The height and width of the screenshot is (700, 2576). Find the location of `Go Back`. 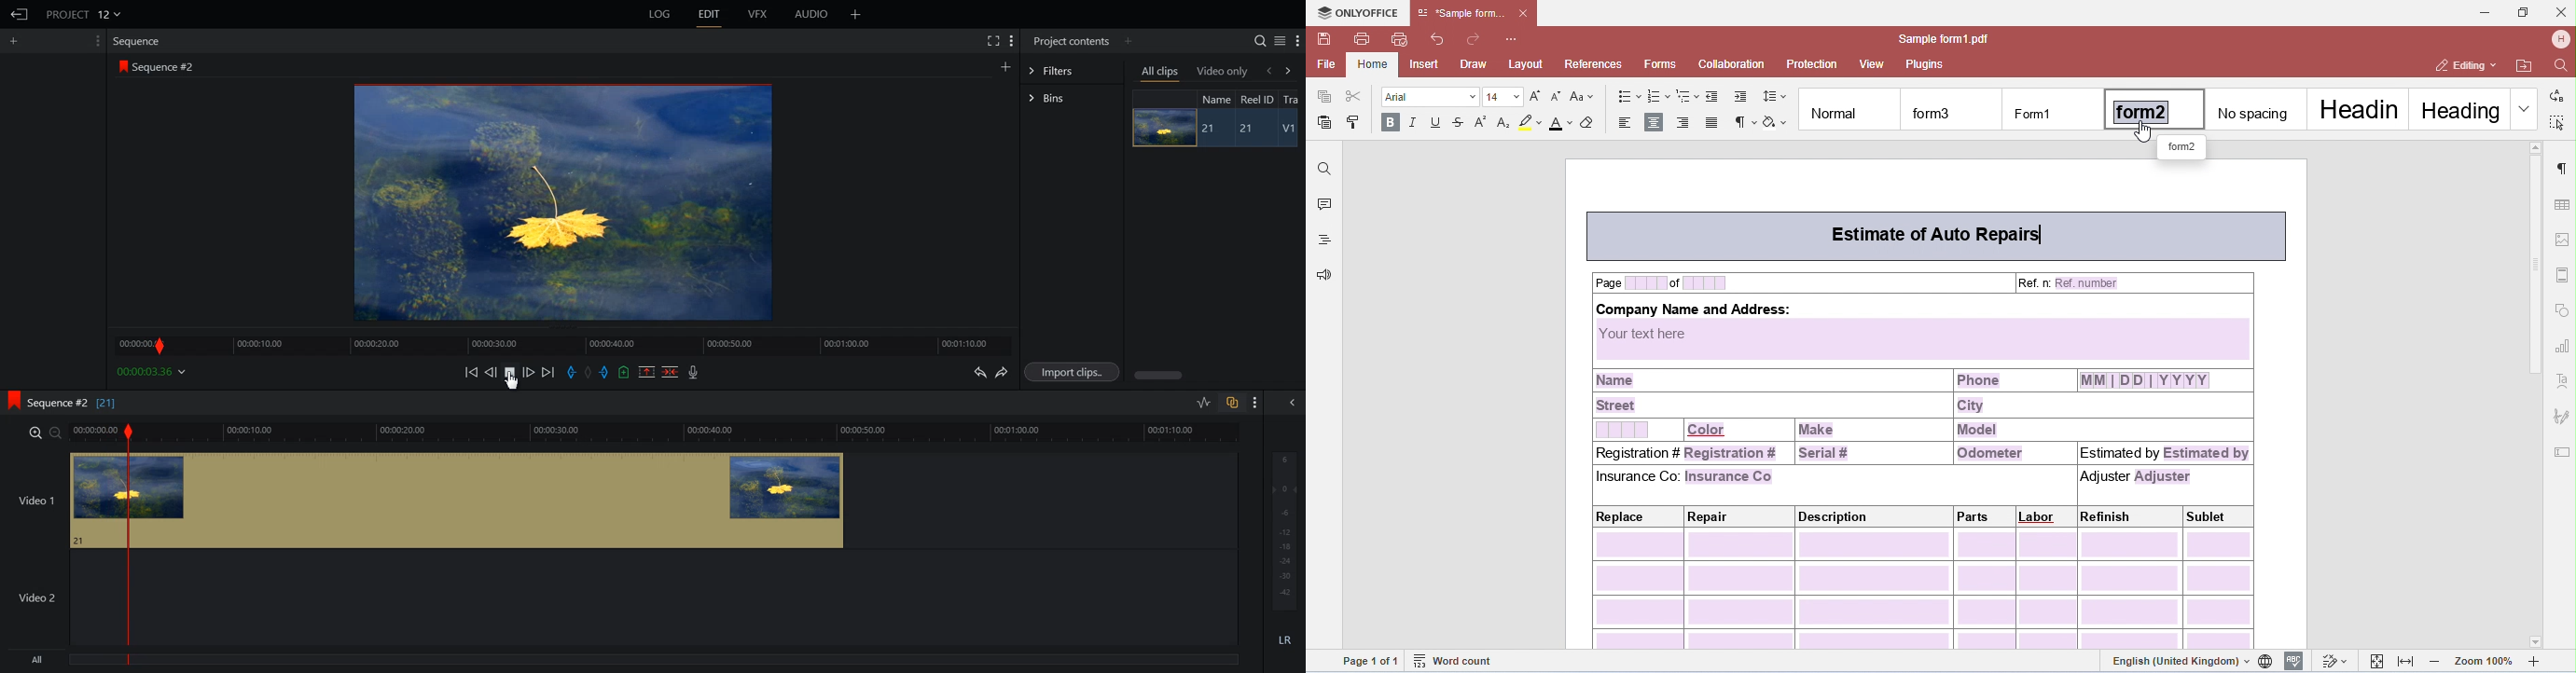

Go Back is located at coordinates (20, 15).